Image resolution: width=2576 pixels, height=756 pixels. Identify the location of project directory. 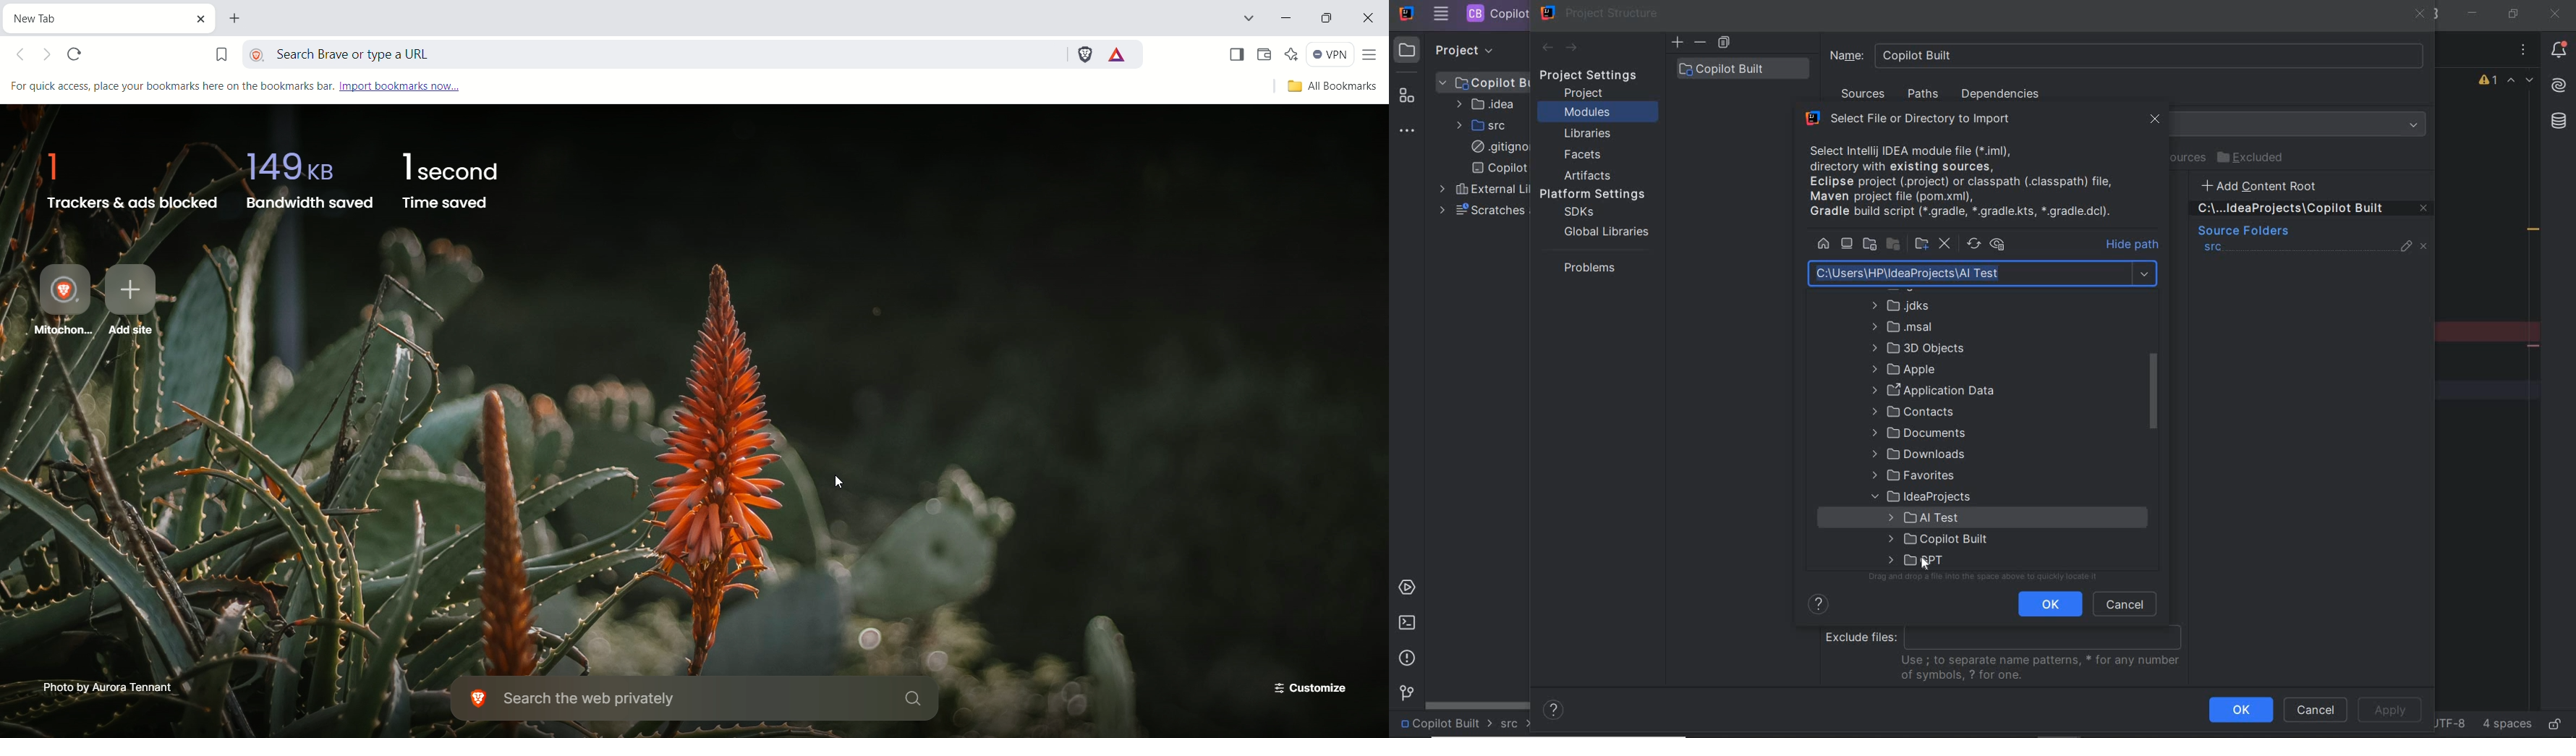
(1870, 245).